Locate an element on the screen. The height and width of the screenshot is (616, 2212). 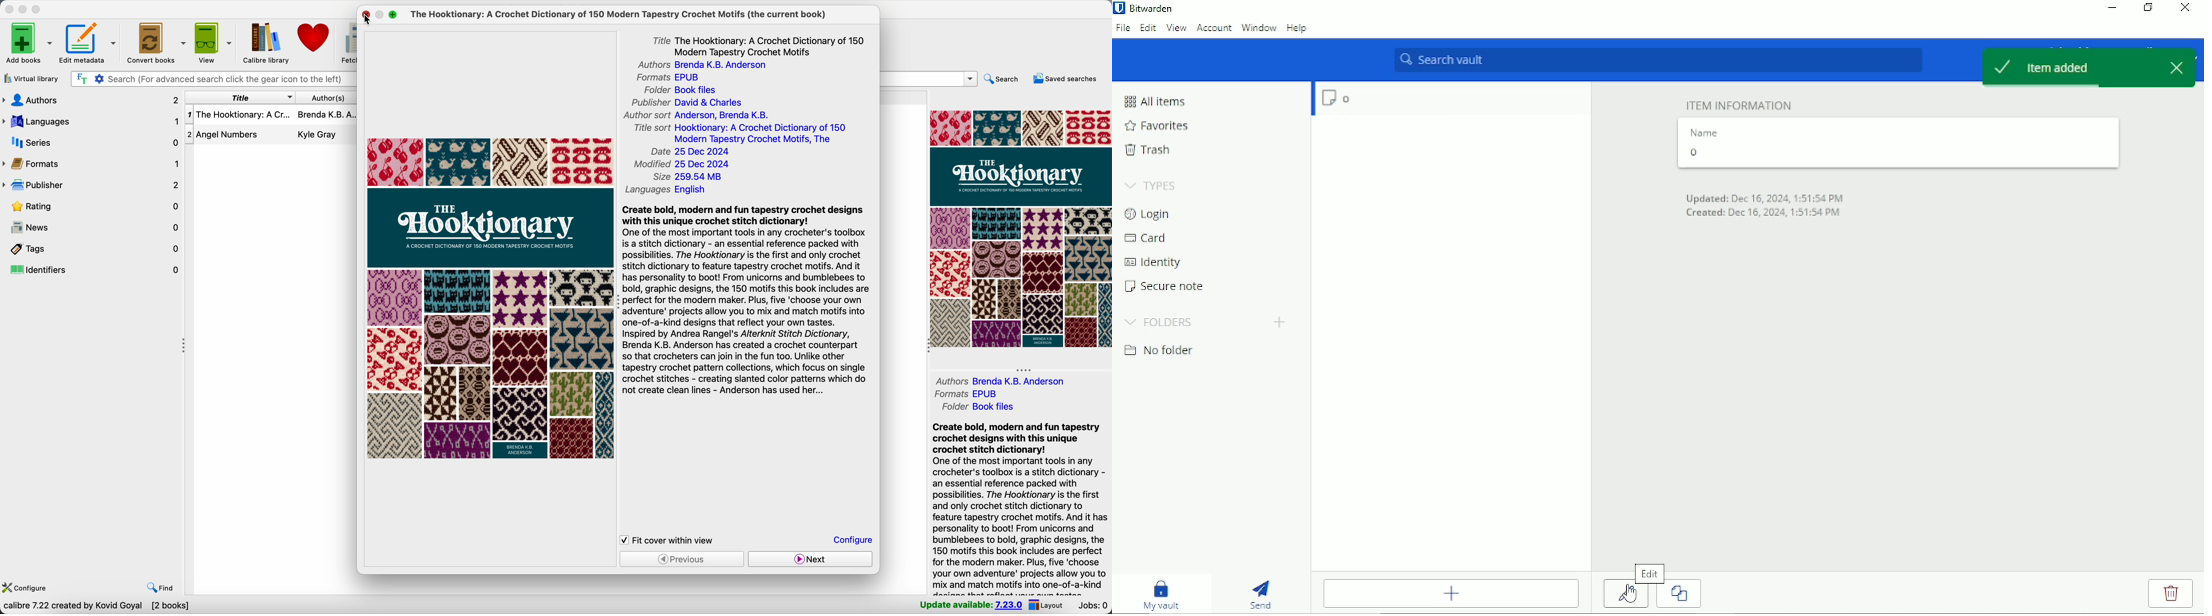
Calibre library is located at coordinates (267, 42).